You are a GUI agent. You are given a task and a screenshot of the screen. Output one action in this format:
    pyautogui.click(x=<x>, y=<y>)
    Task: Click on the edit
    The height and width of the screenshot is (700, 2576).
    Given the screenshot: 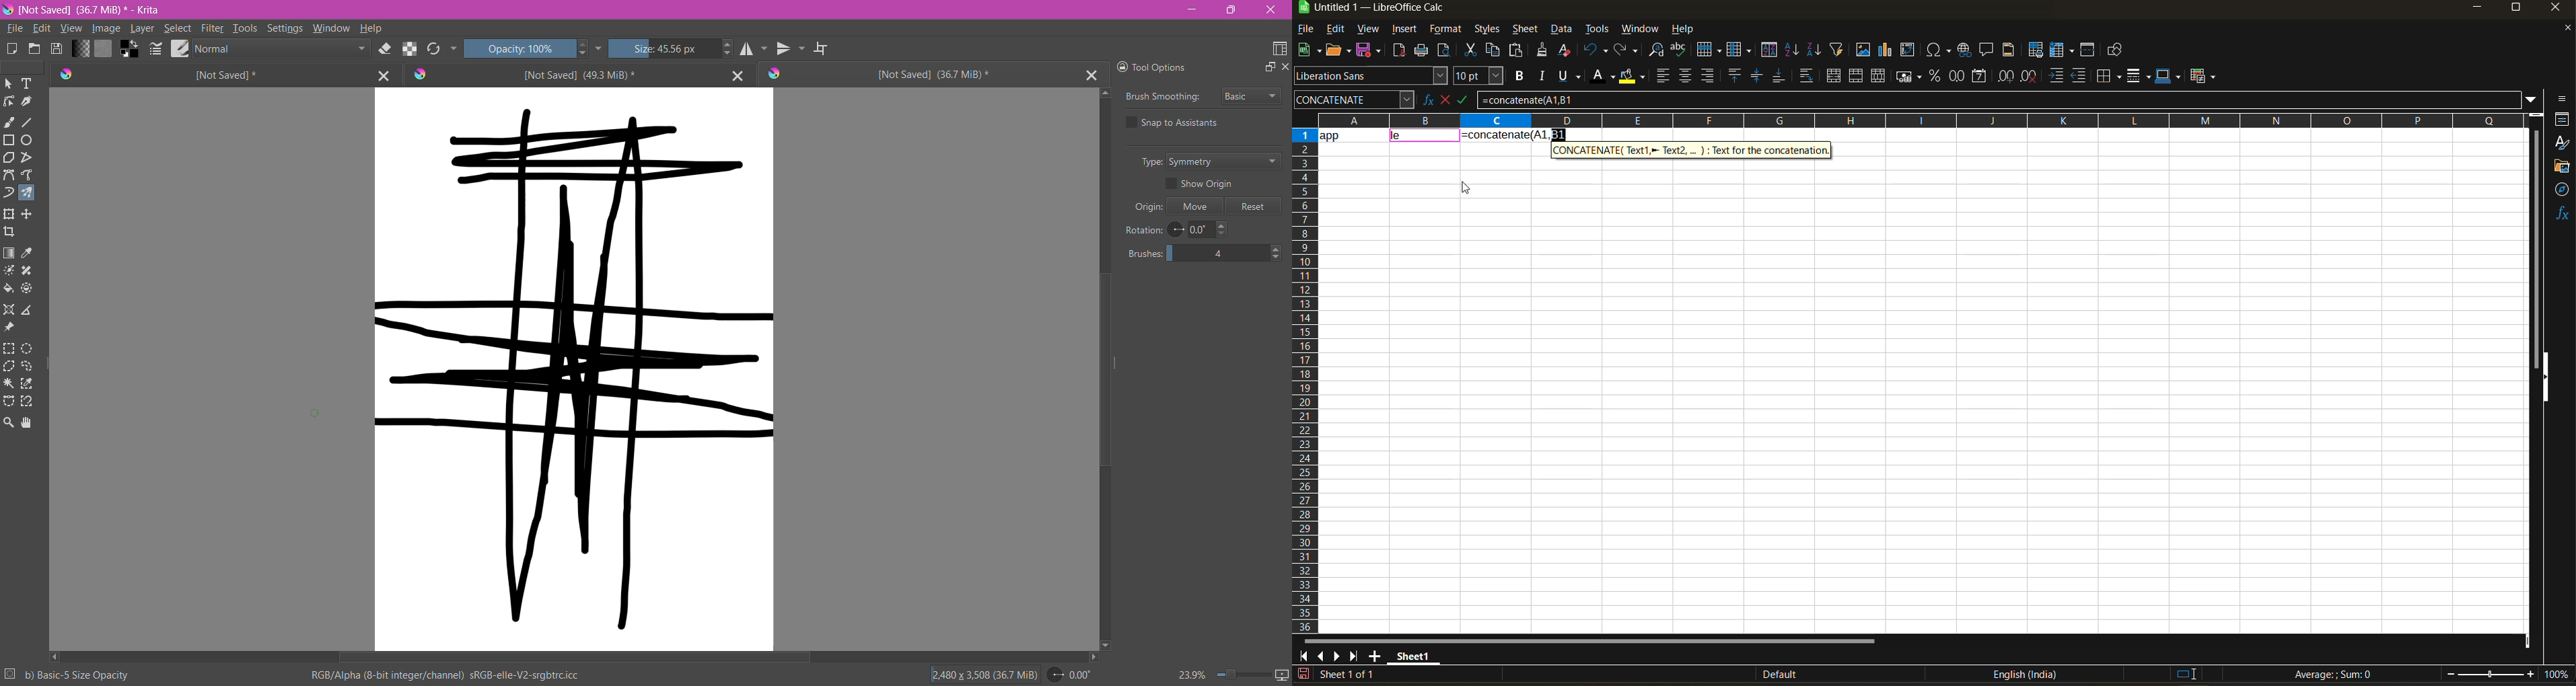 What is the action you would take?
    pyautogui.click(x=1336, y=27)
    